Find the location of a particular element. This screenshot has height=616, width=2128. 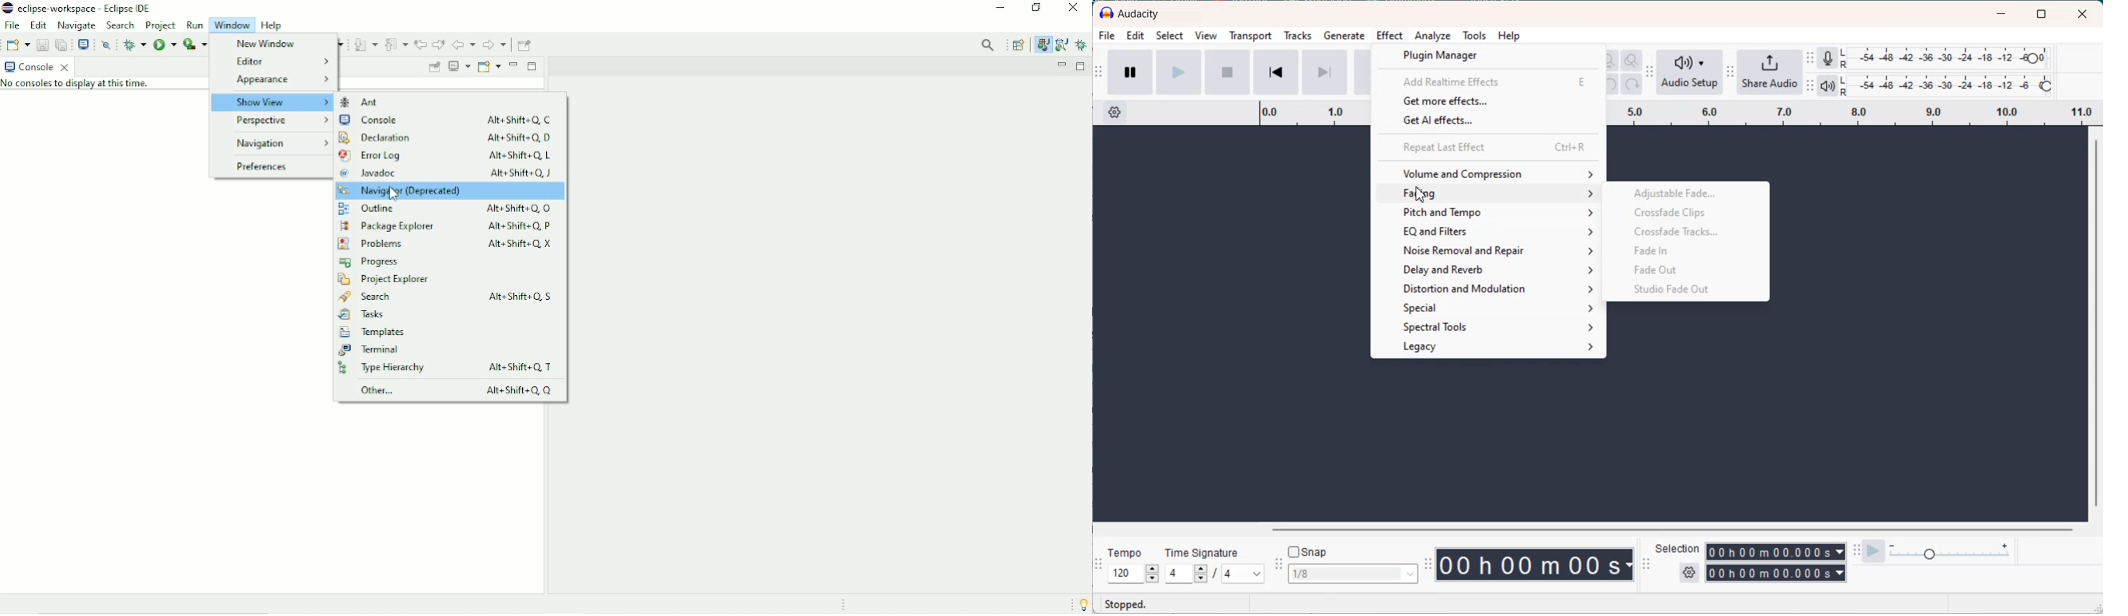

Snap Checklist is located at coordinates (1309, 551).